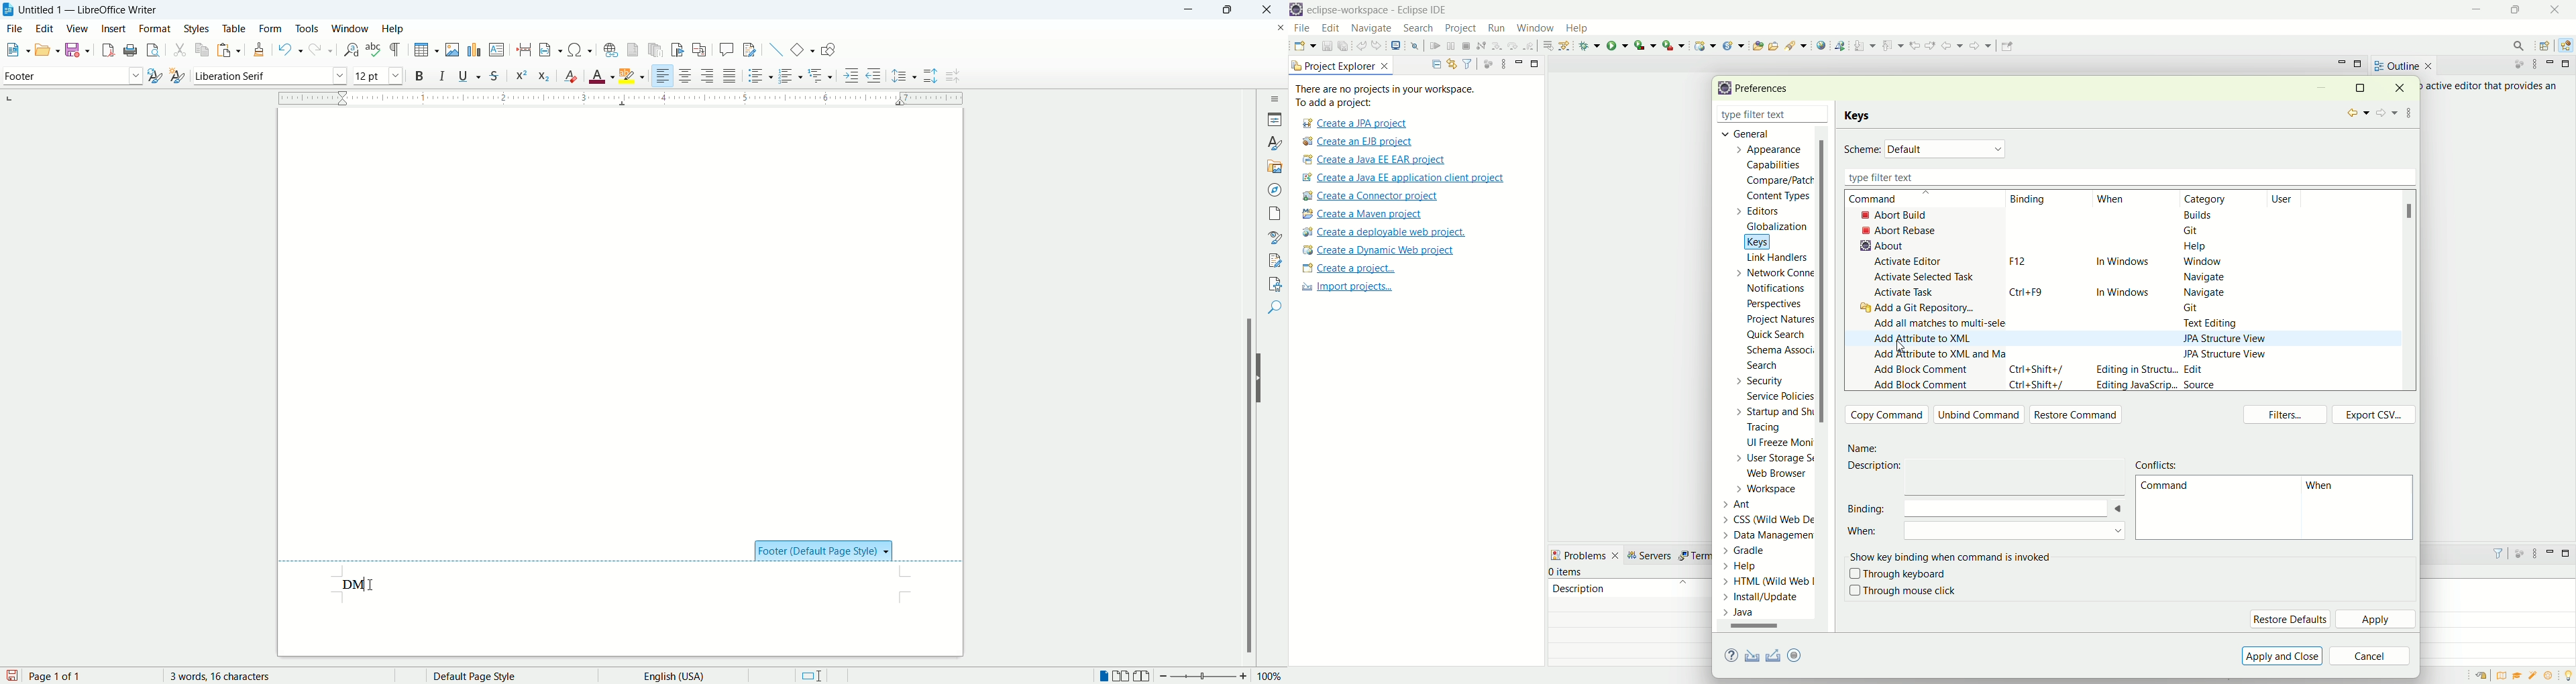 The height and width of the screenshot is (700, 2576). I want to click on input test data, so click(360, 584).